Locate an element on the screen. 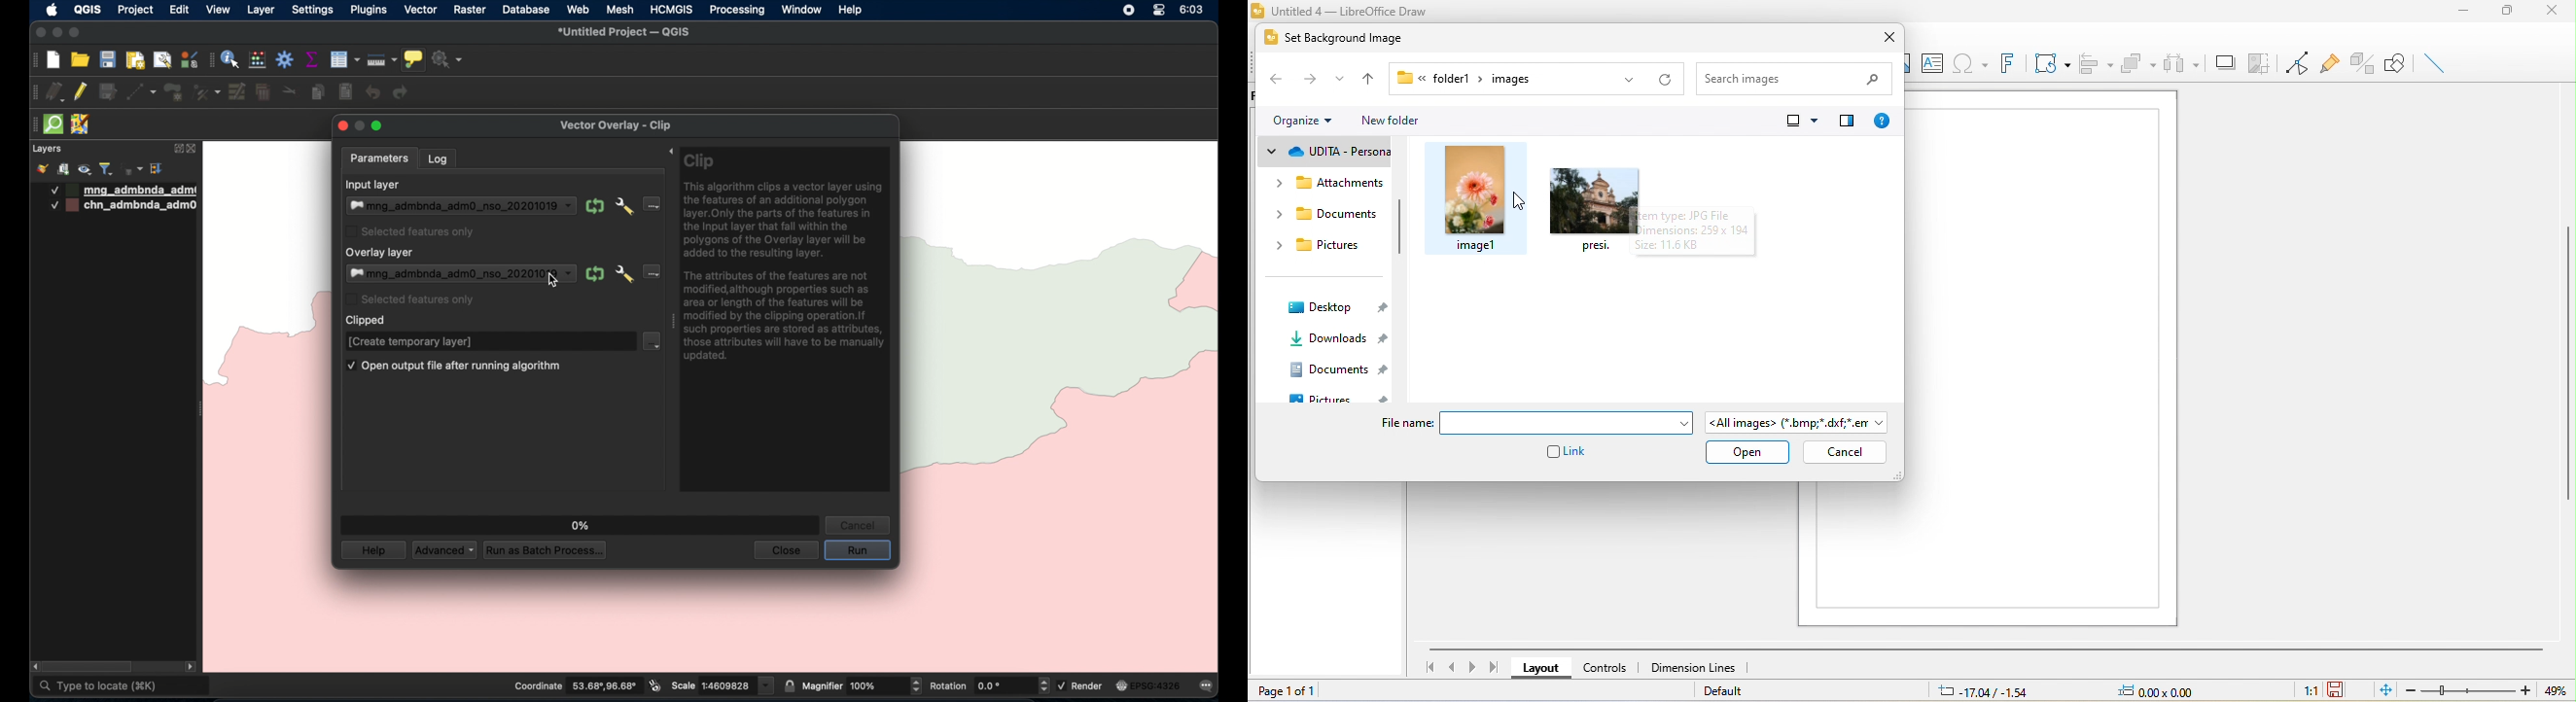 The height and width of the screenshot is (728, 2576). minimize is located at coordinates (58, 33).